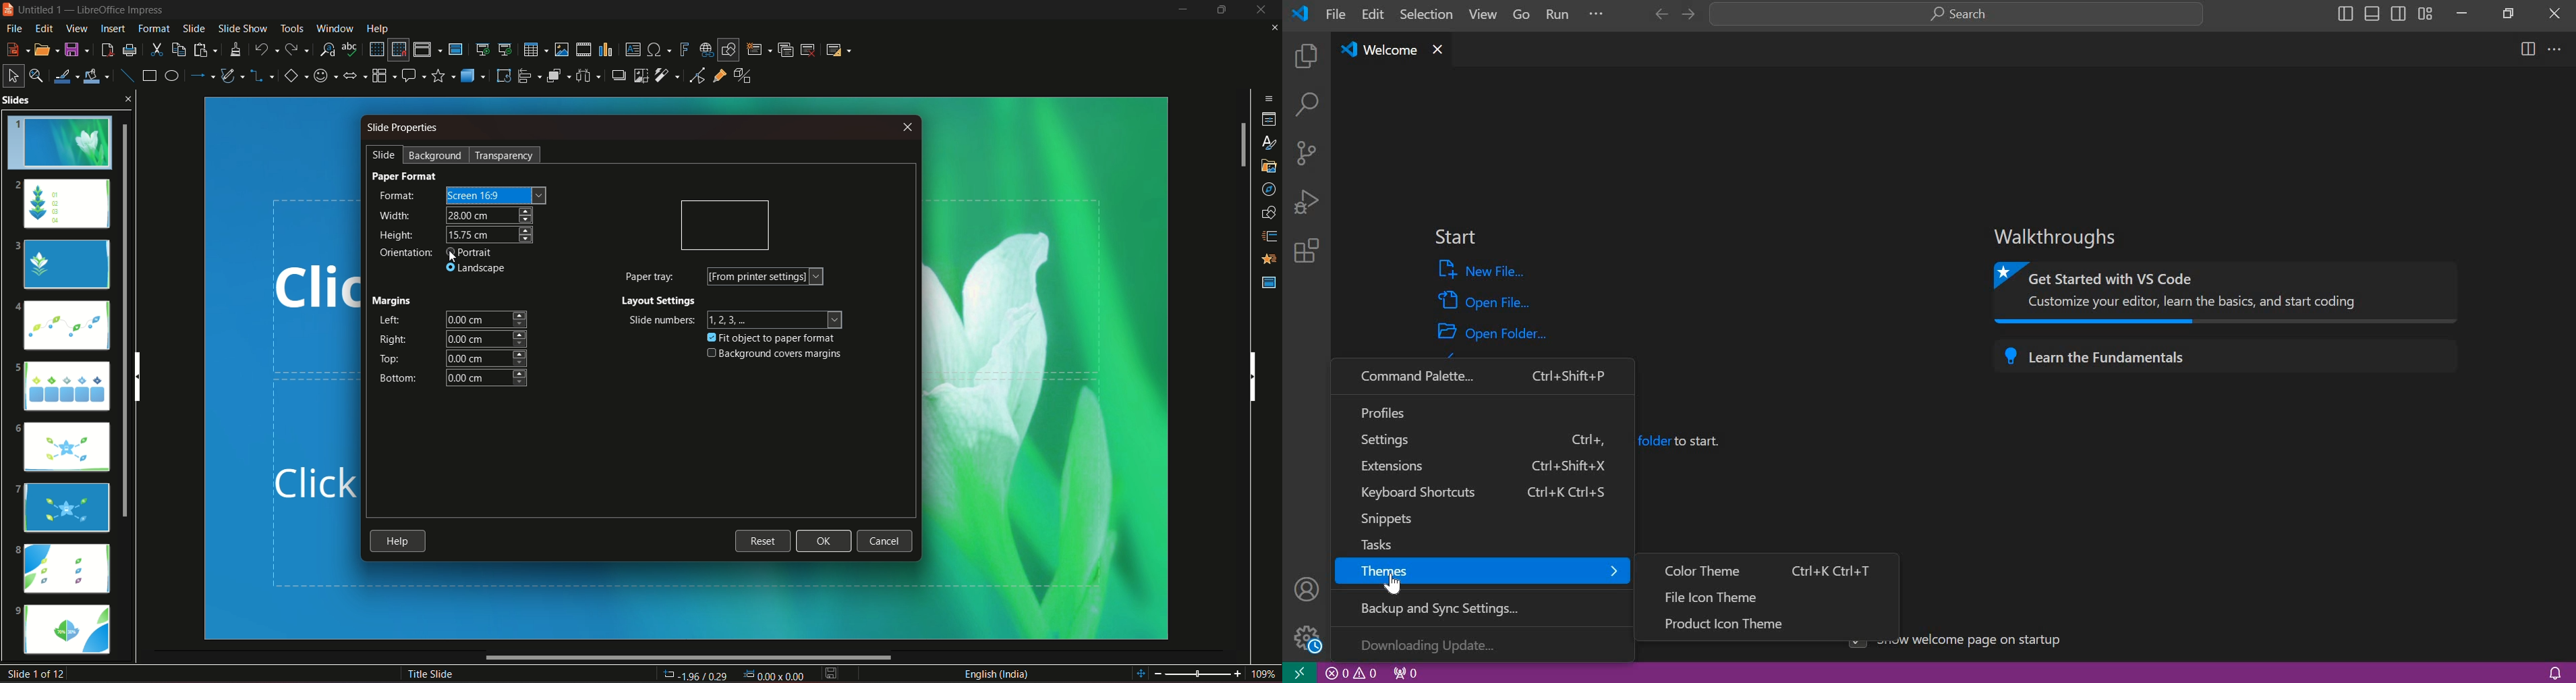  What do you see at coordinates (299, 48) in the screenshot?
I see `redo` at bounding box center [299, 48].